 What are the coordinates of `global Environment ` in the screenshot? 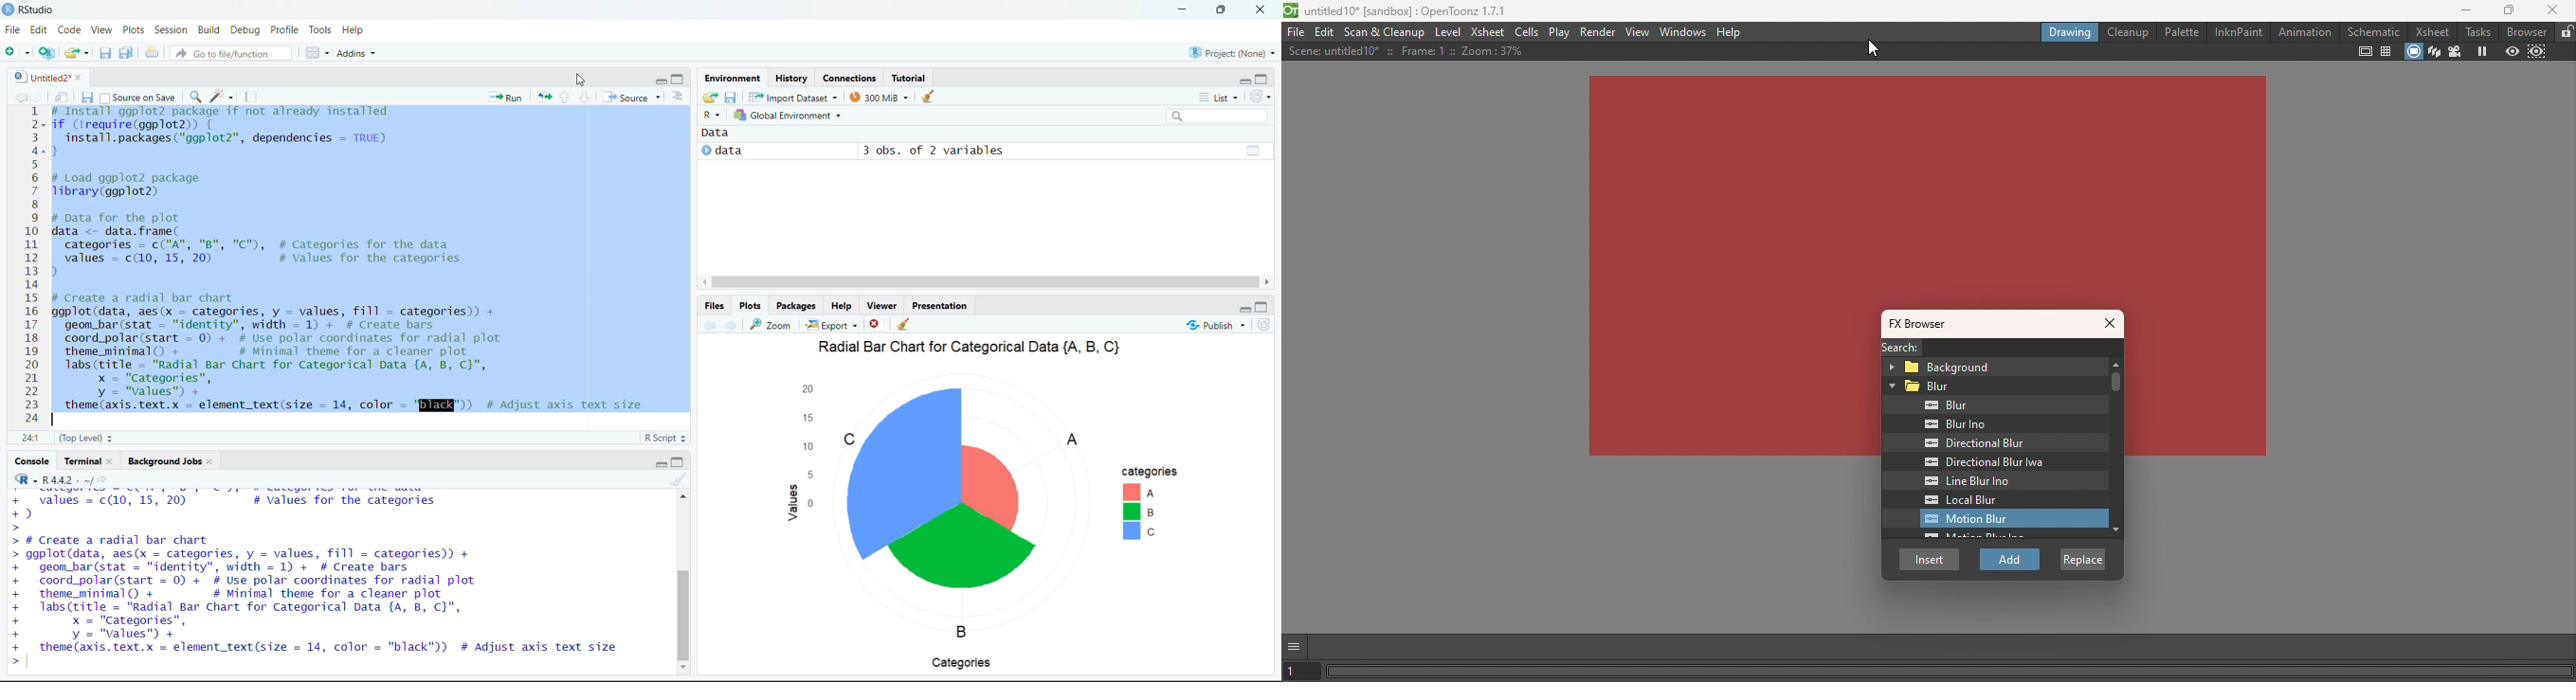 It's located at (791, 115).